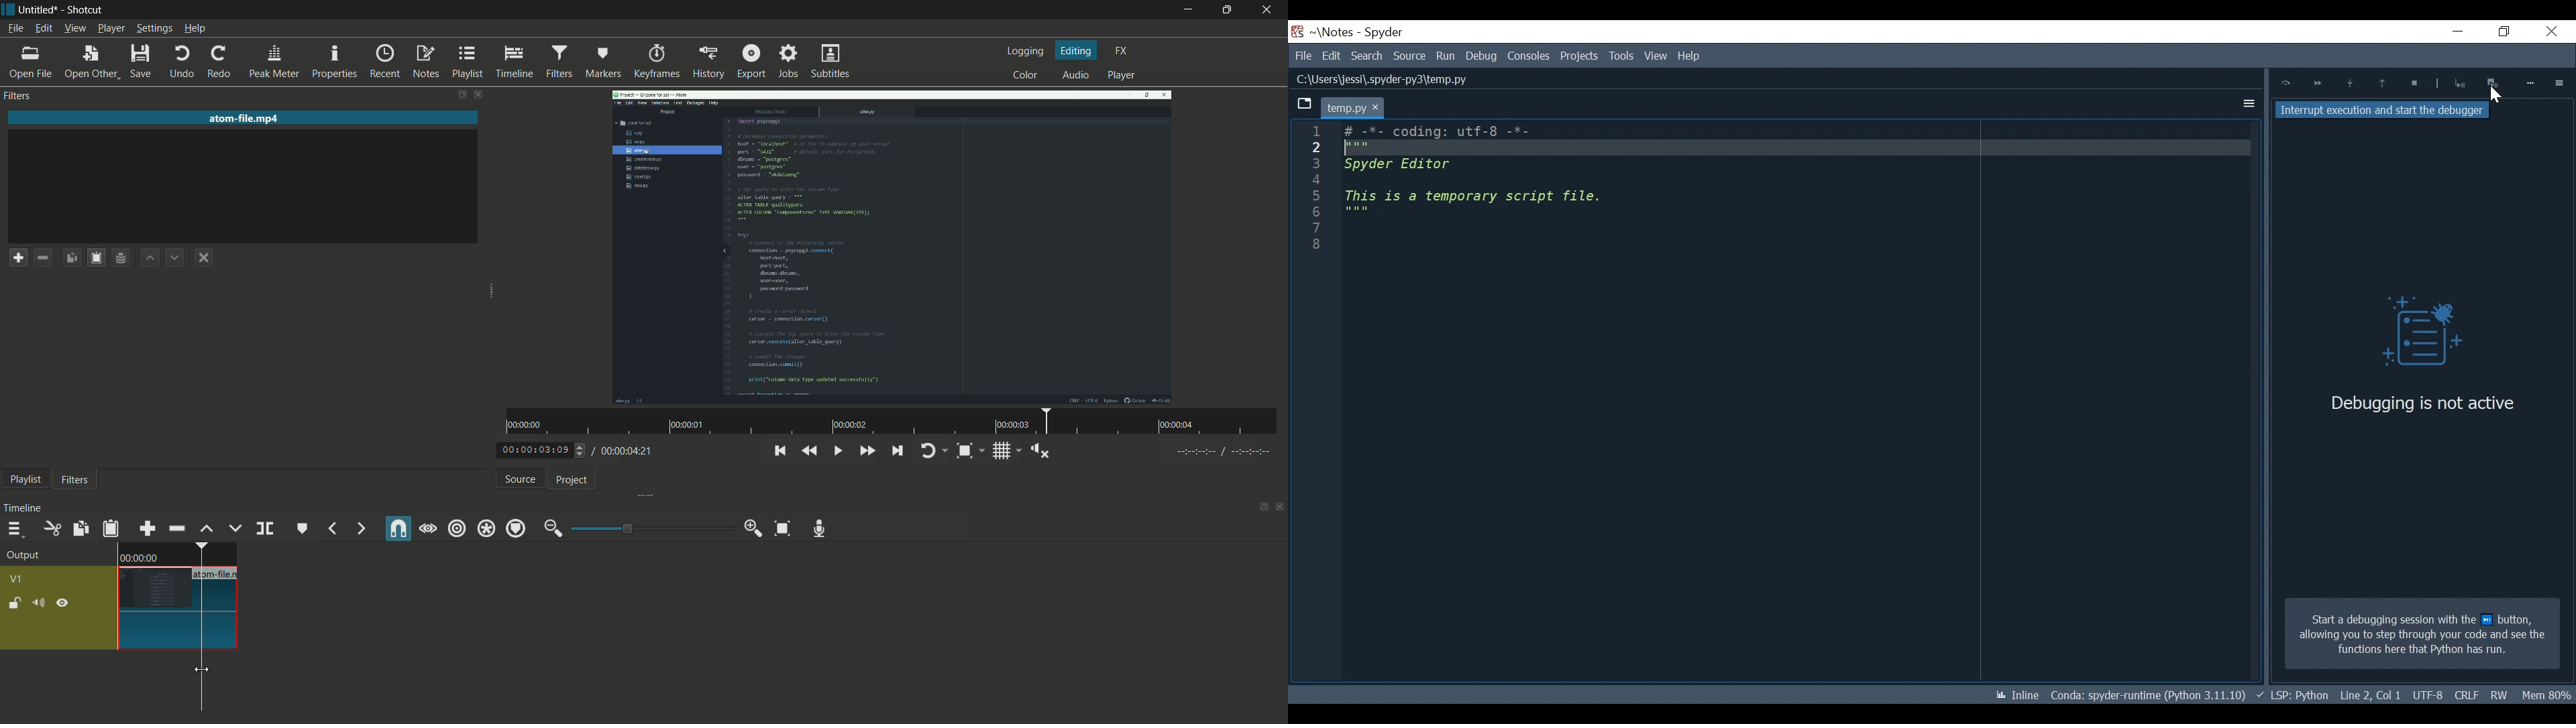  I want to click on Consoles, so click(1528, 56).